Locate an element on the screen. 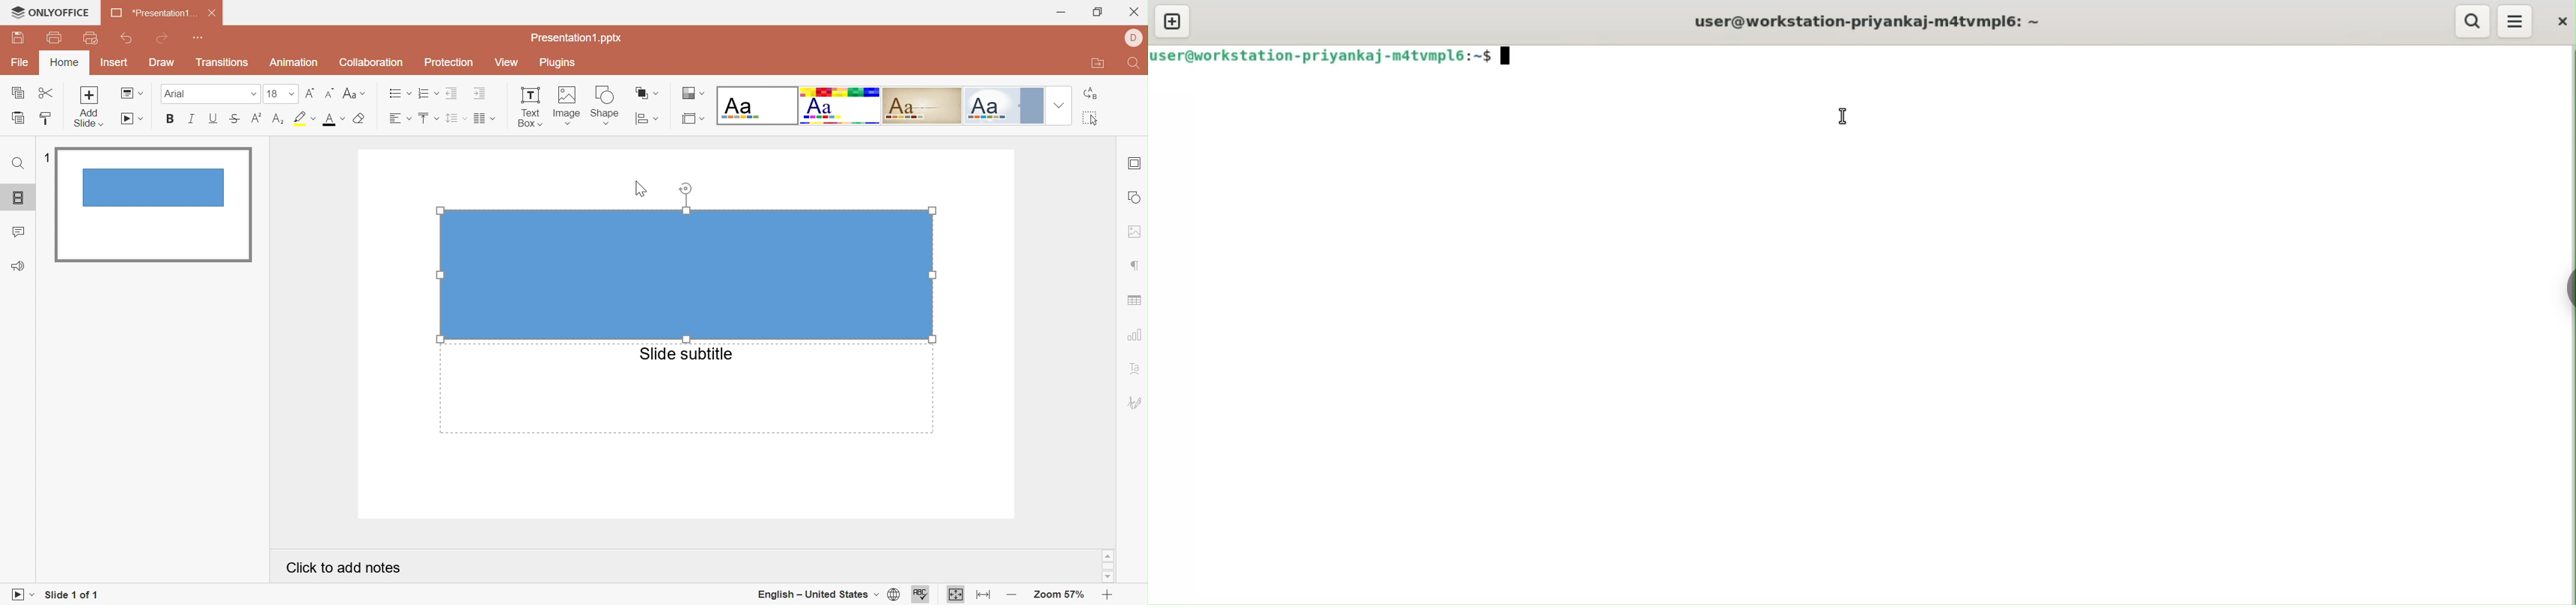 This screenshot has width=2576, height=616. Italic is located at coordinates (190, 119).